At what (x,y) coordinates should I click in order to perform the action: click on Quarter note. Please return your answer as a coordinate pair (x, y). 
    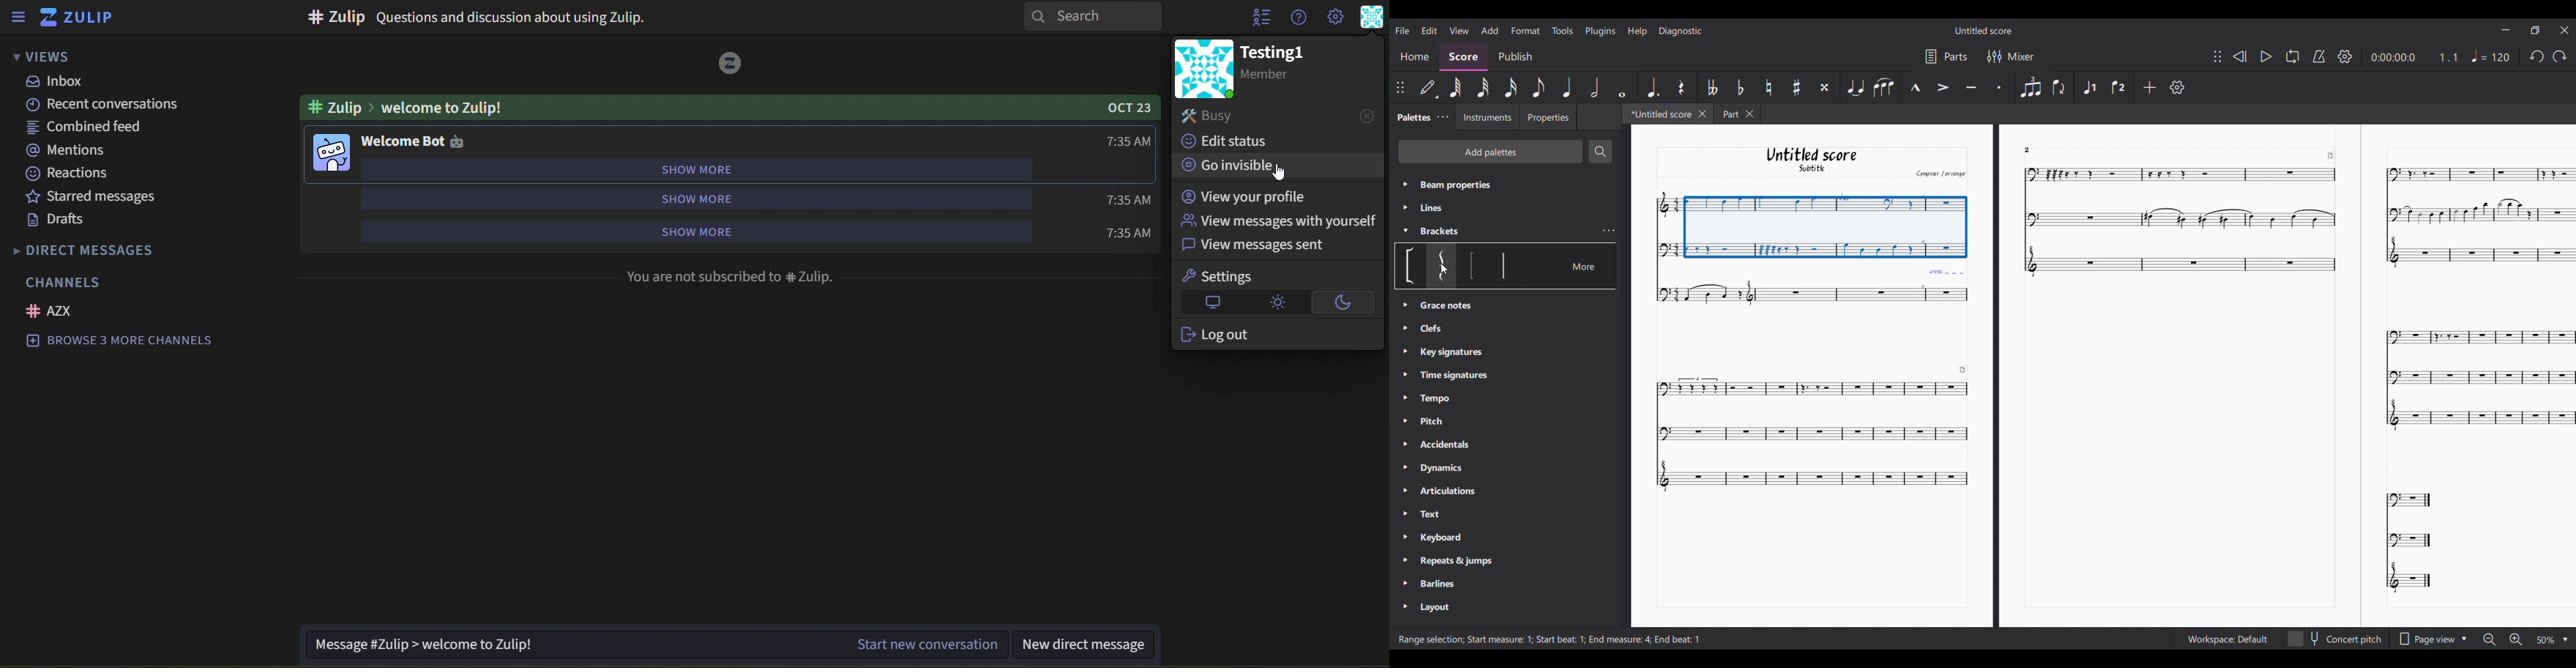
    Looking at the image, I should click on (1568, 87).